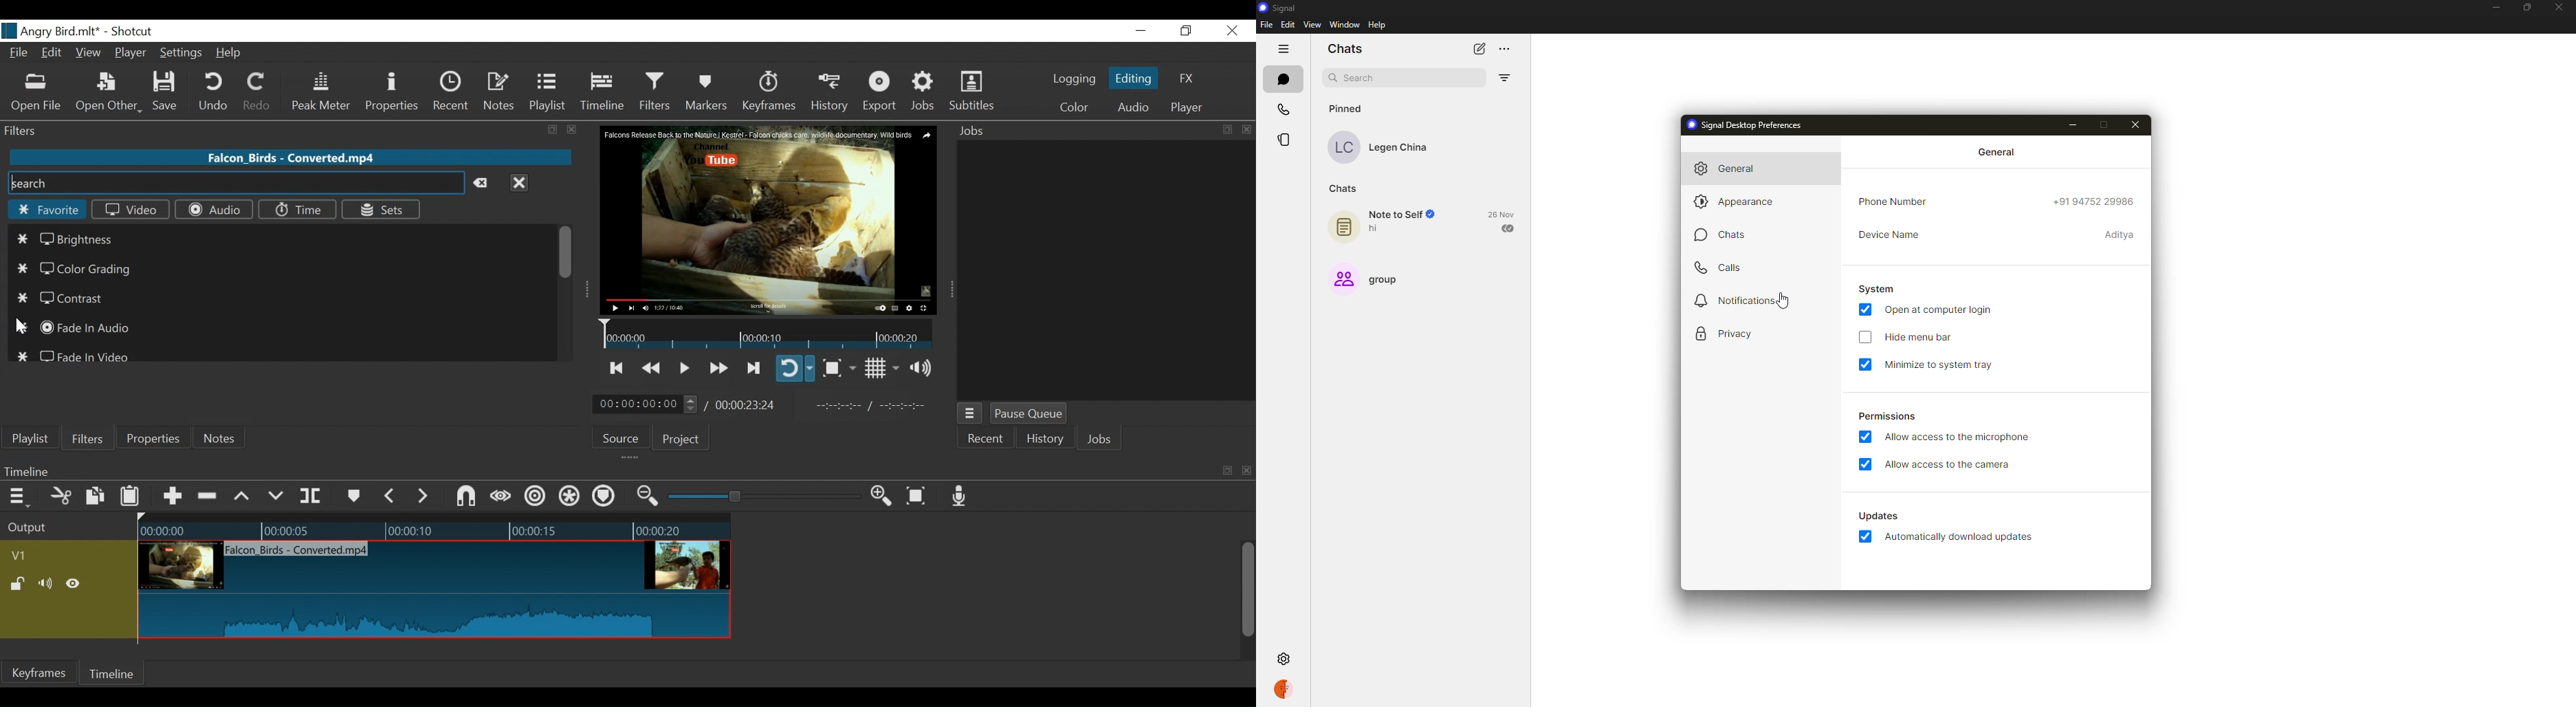 The height and width of the screenshot is (728, 2576). I want to click on Append, so click(171, 498).